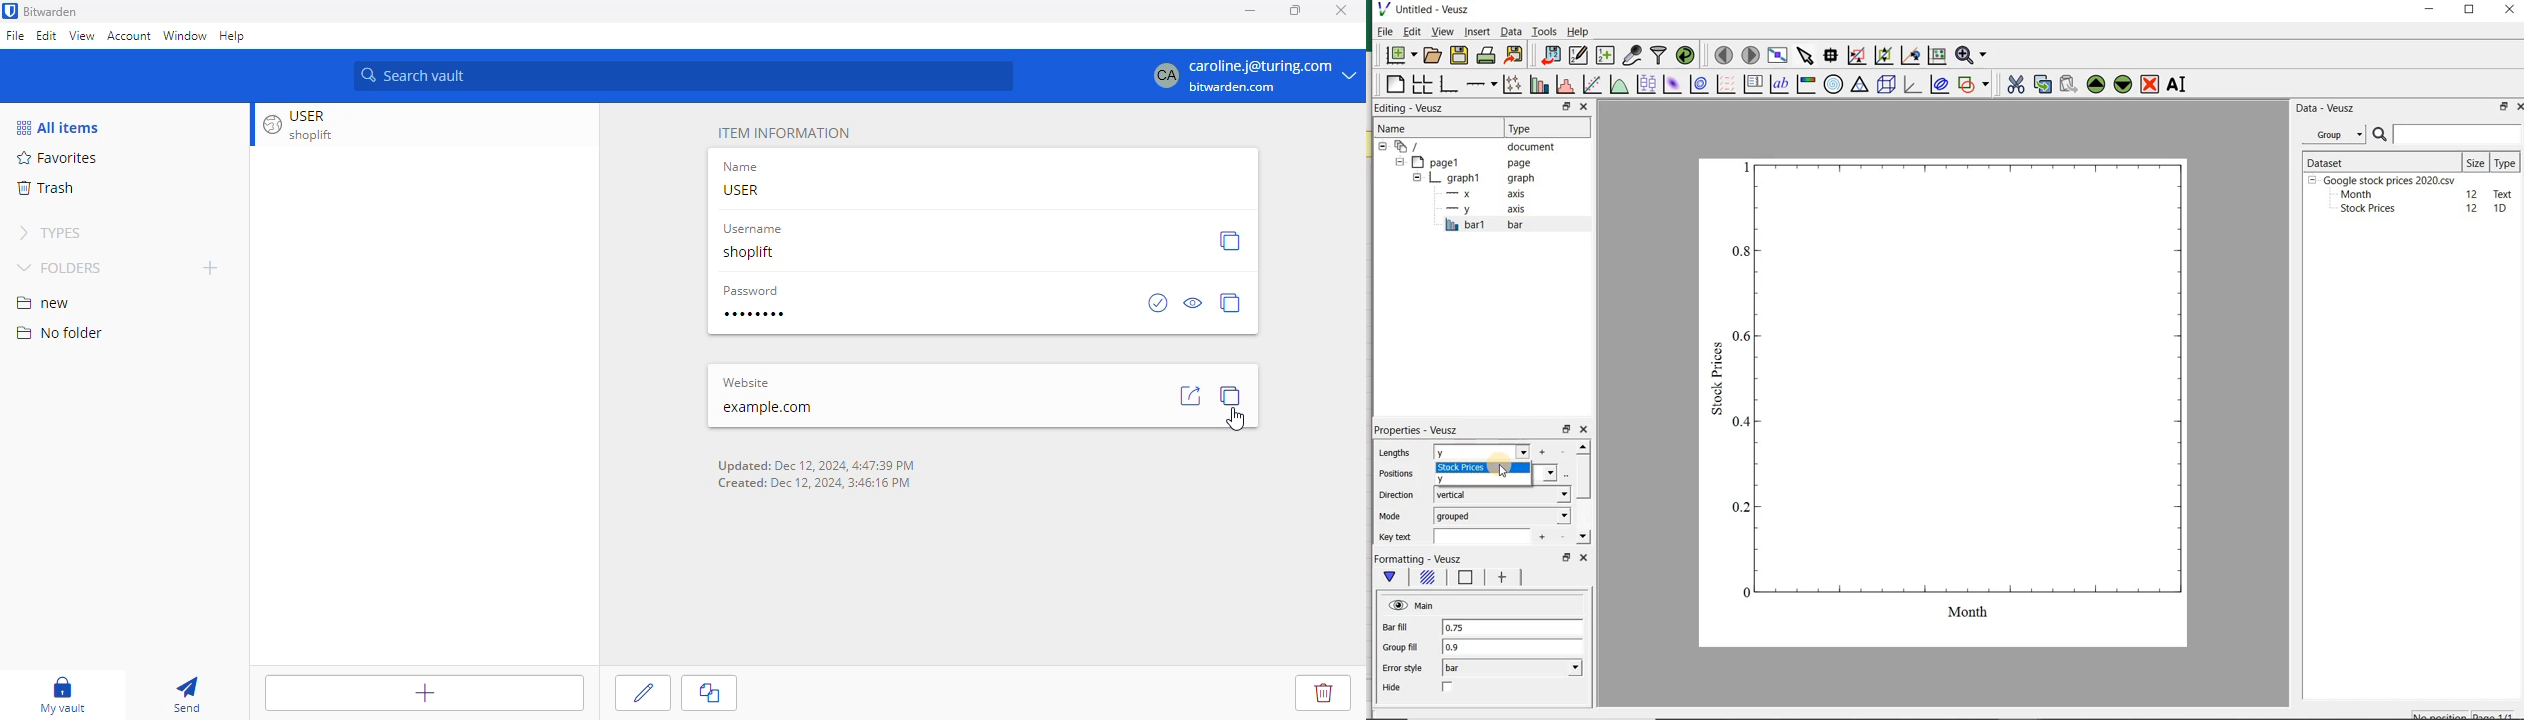  What do you see at coordinates (1887, 86) in the screenshot?
I see `3d scene` at bounding box center [1887, 86].